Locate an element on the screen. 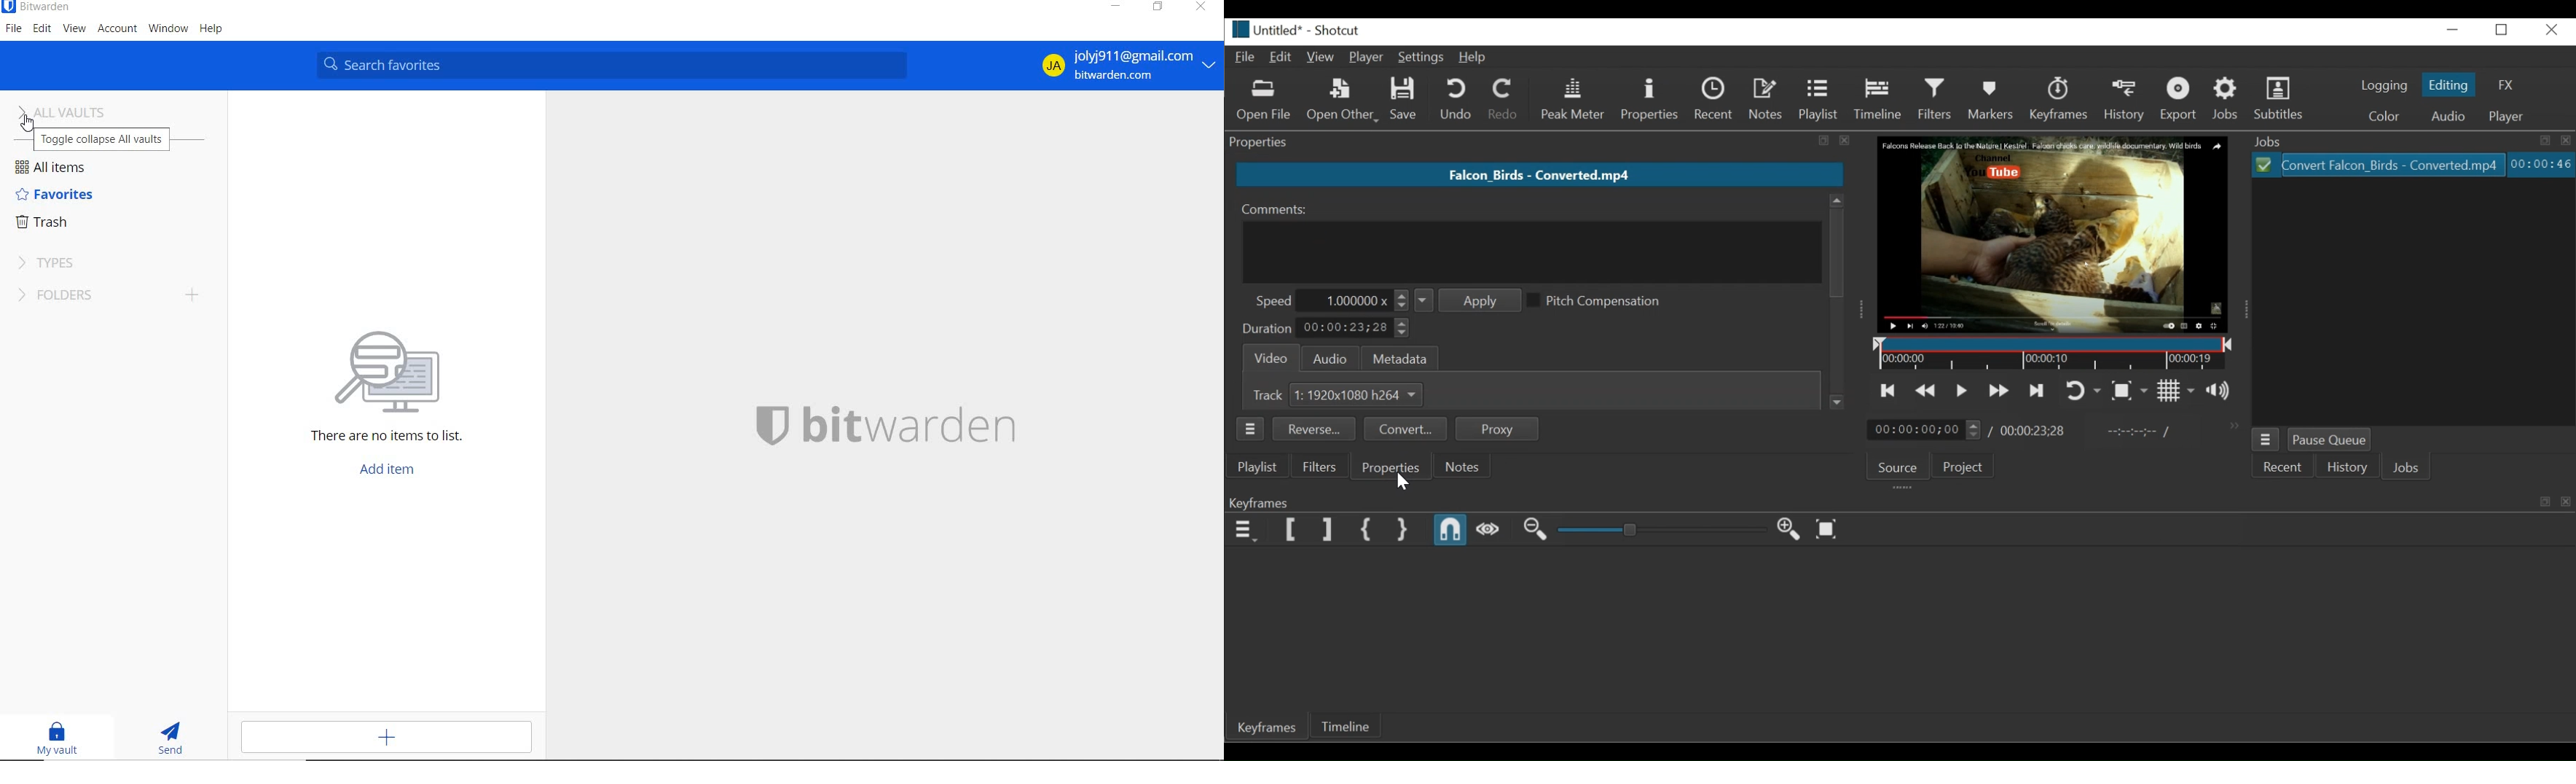 The image size is (2576, 784). Export is located at coordinates (2180, 101).